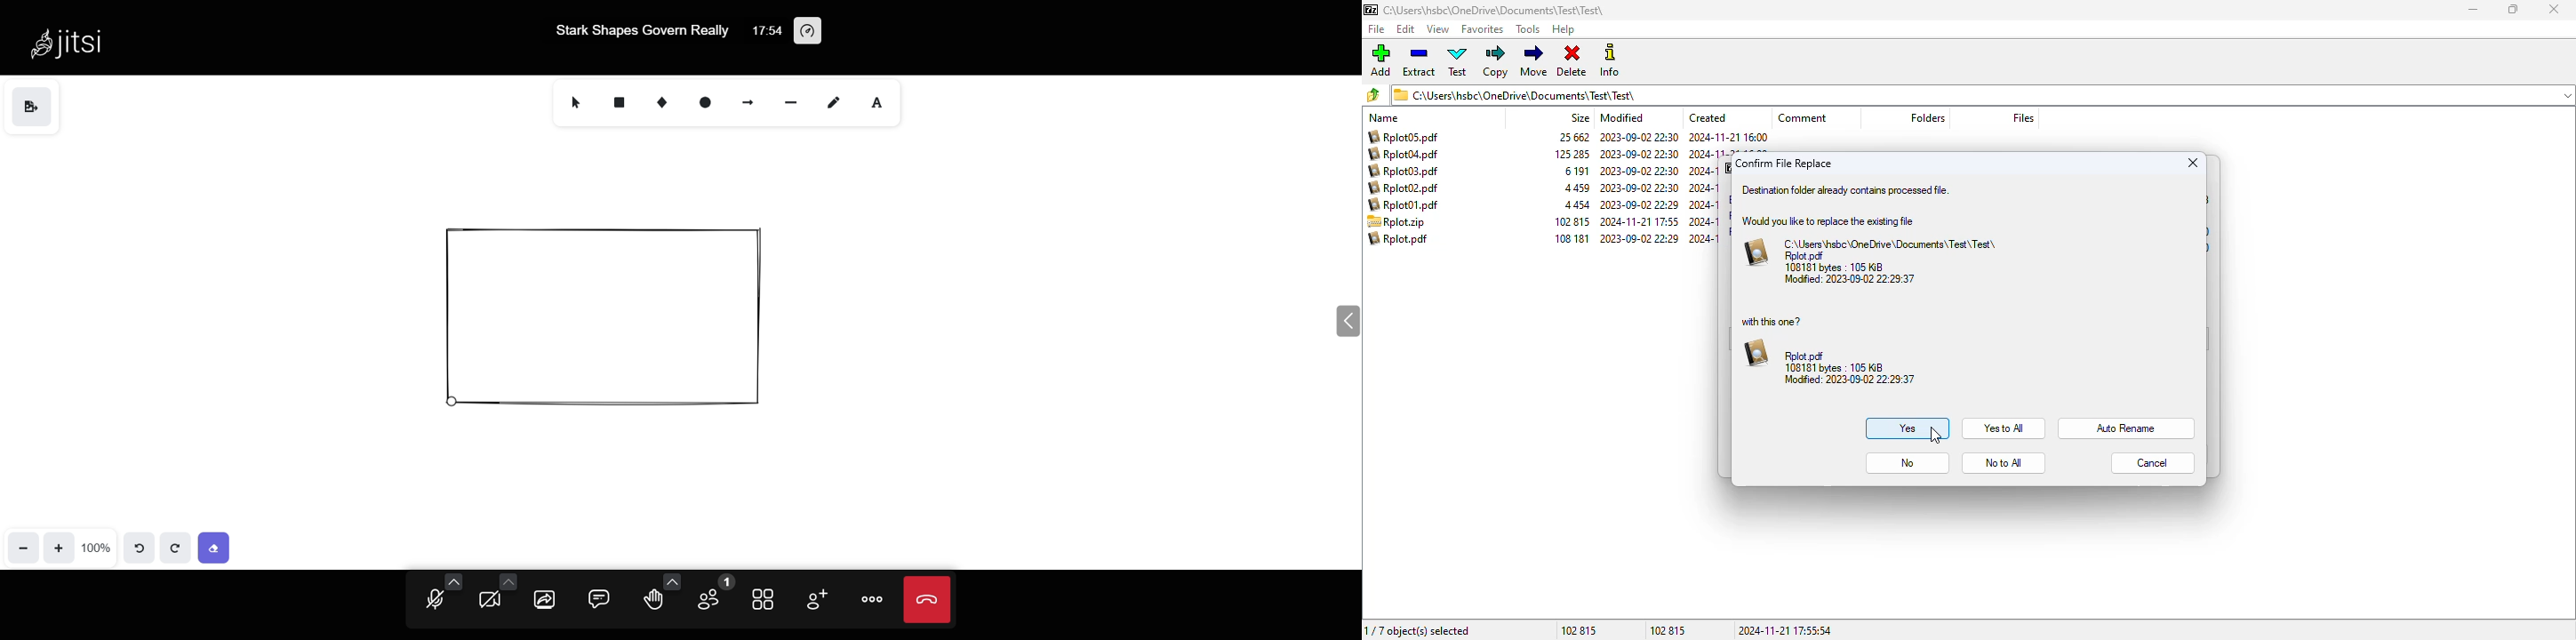 This screenshot has width=2576, height=644. What do you see at coordinates (1482, 29) in the screenshot?
I see `favorites` at bounding box center [1482, 29].